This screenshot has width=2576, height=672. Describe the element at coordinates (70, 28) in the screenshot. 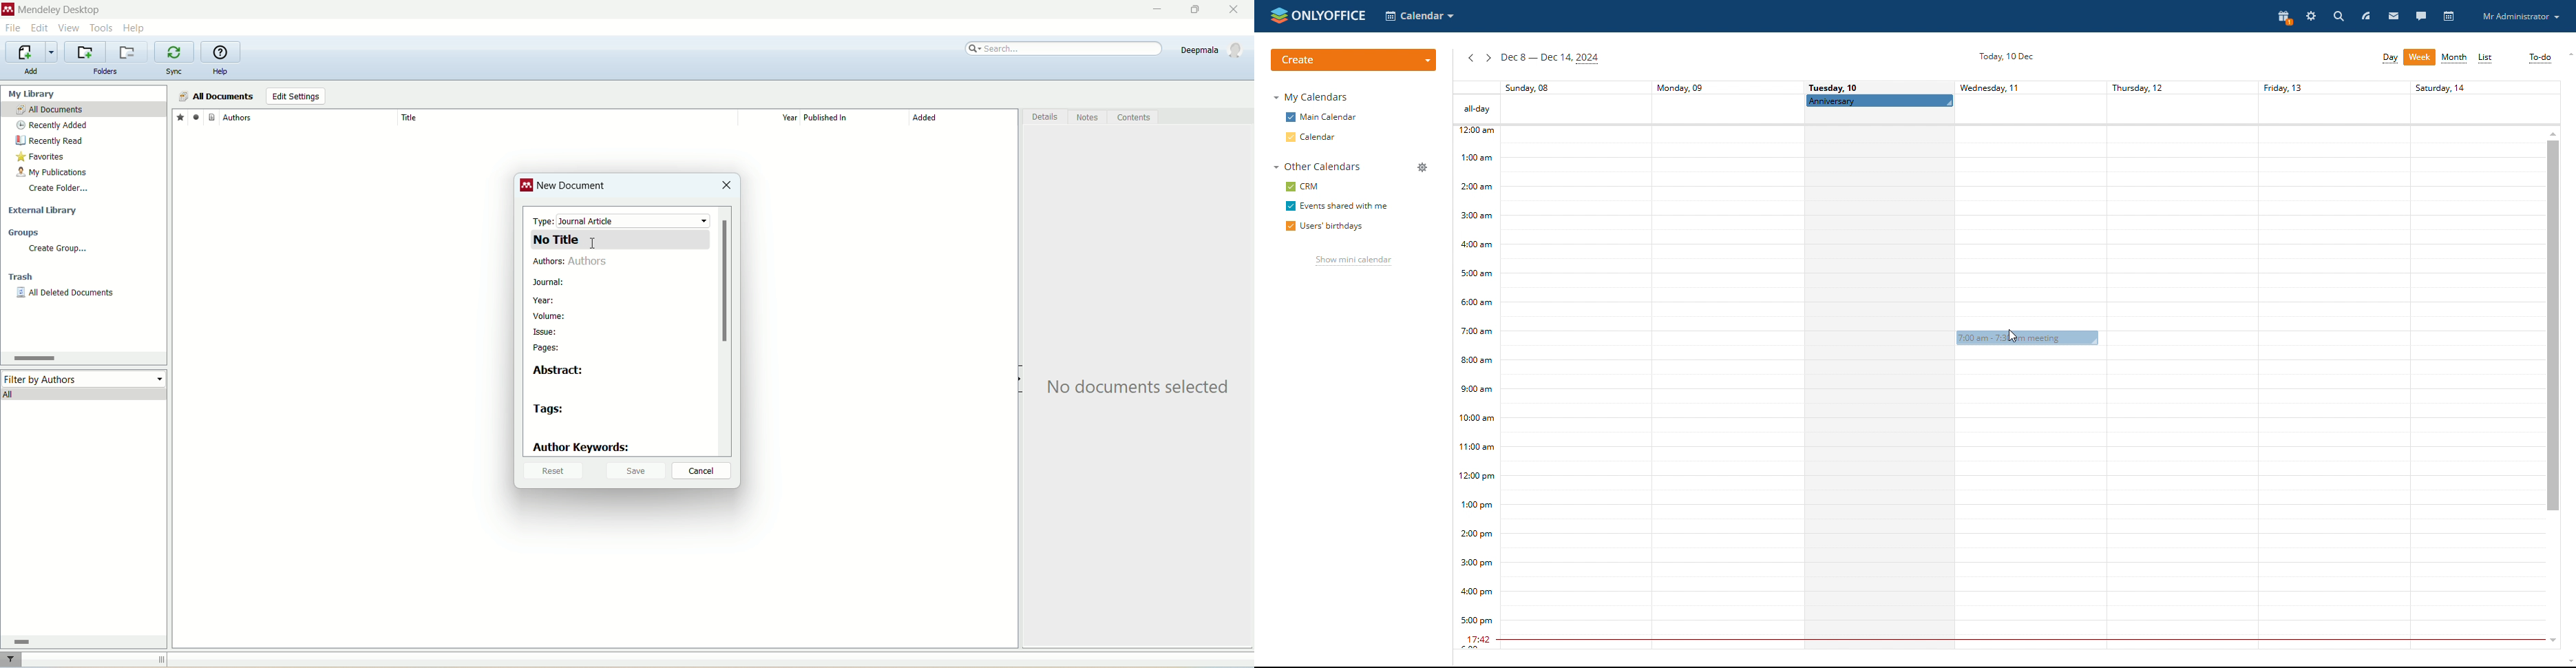

I see `view` at that location.